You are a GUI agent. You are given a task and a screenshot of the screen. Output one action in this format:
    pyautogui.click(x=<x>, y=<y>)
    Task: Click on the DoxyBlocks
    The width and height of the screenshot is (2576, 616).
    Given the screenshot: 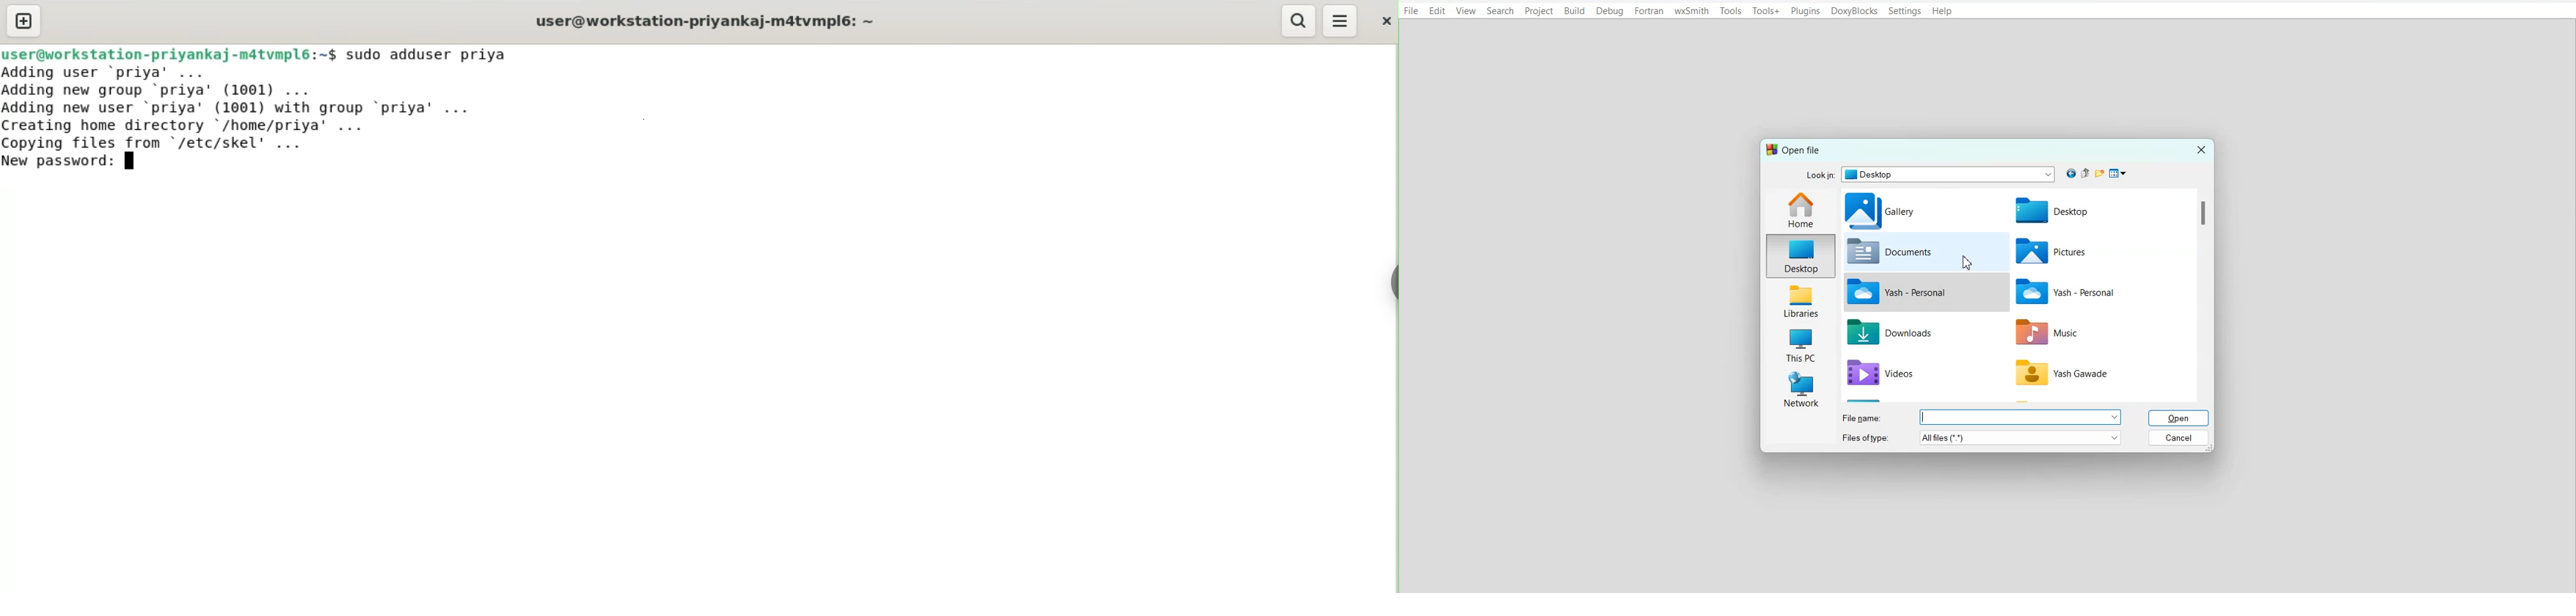 What is the action you would take?
    pyautogui.click(x=1854, y=12)
    